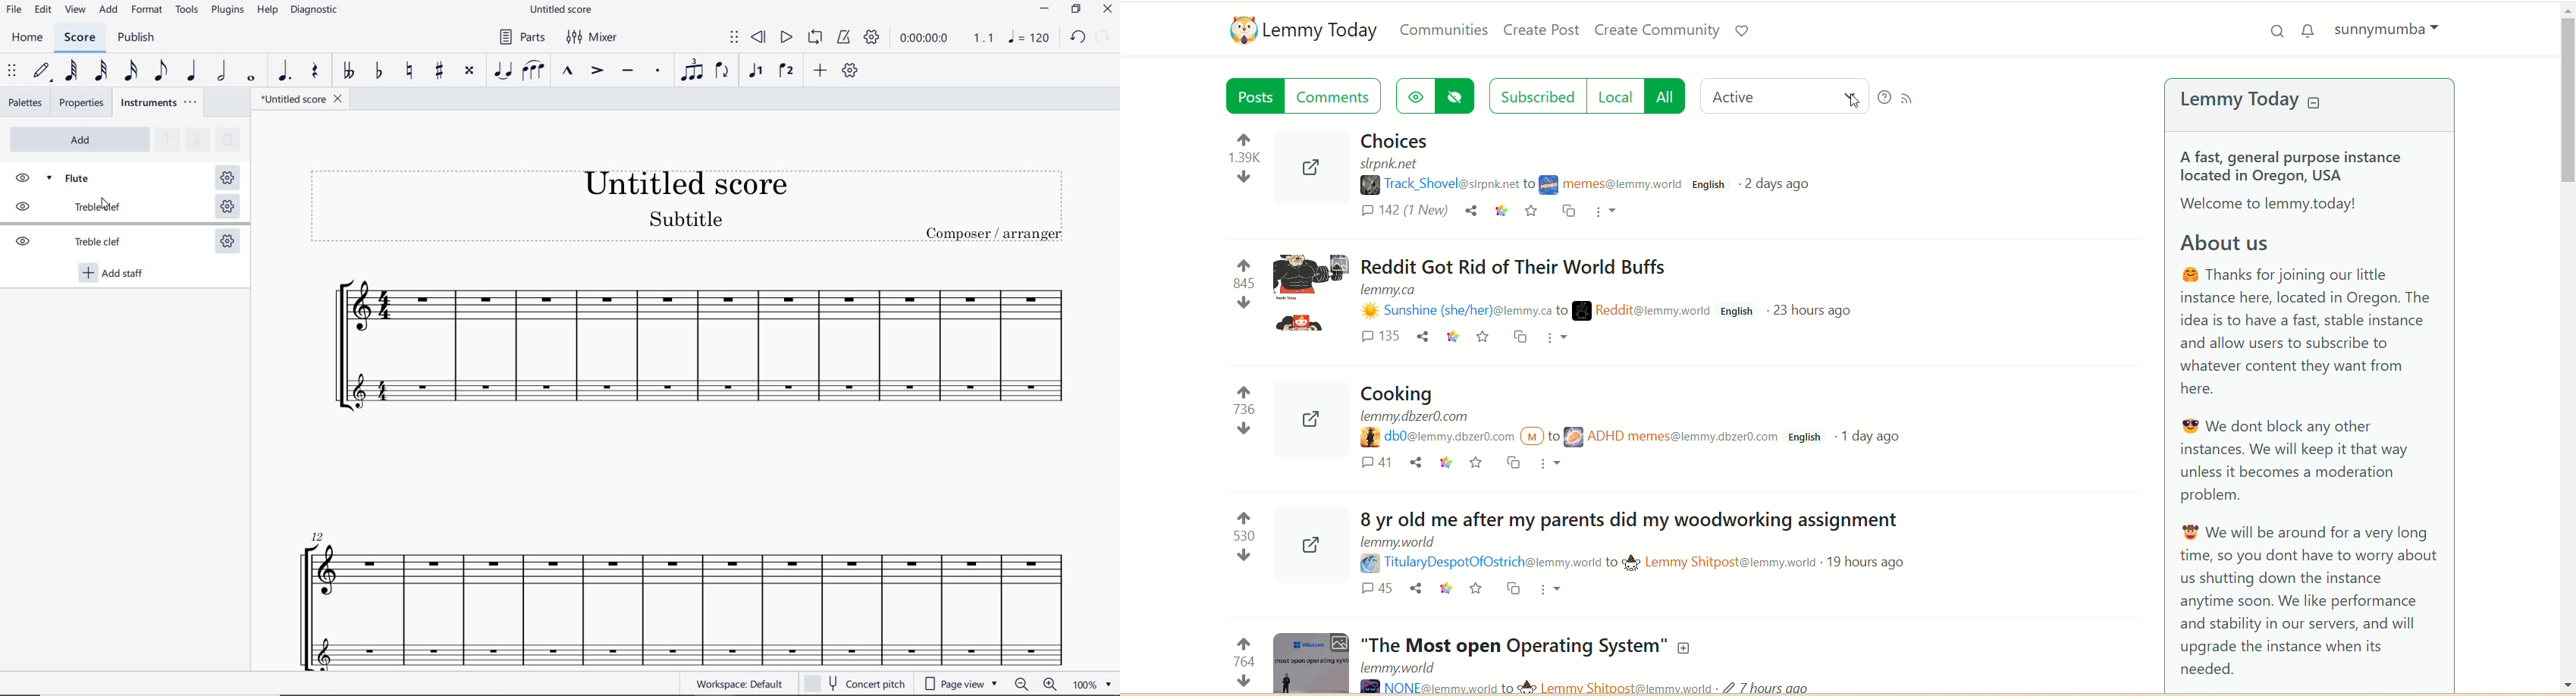 The image size is (2576, 700). I want to click on A brief about the Lemmy today, so click(2311, 415).